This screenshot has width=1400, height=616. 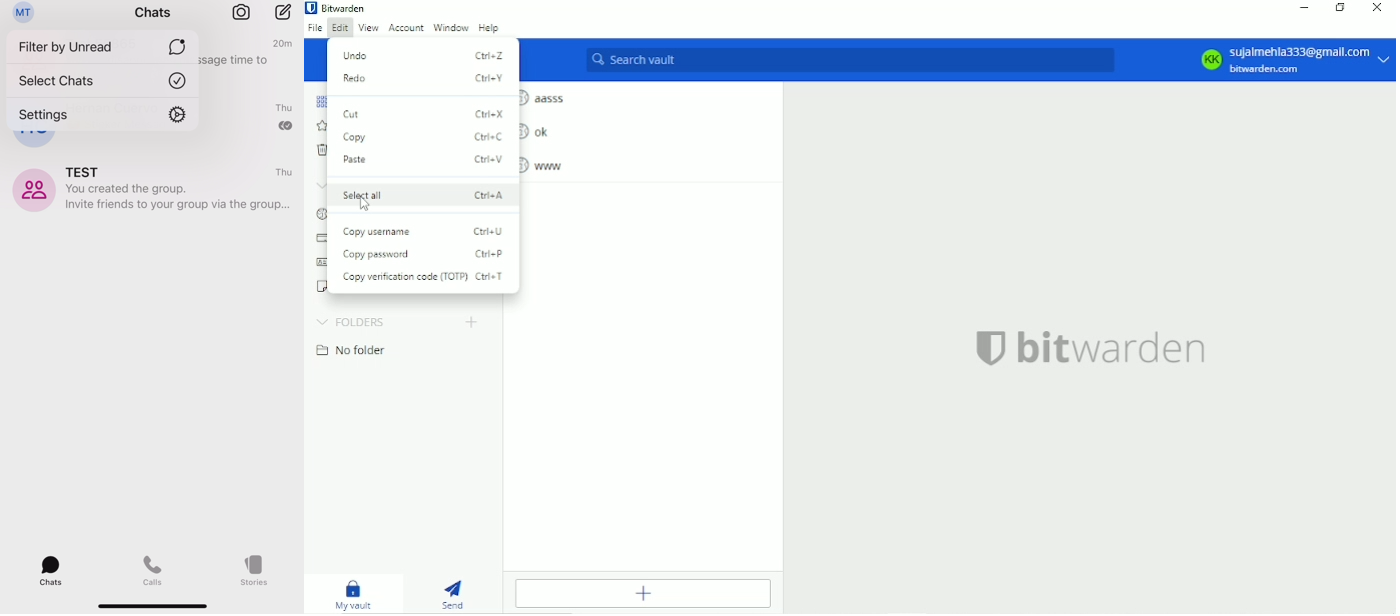 What do you see at coordinates (1303, 7) in the screenshot?
I see `Minimize` at bounding box center [1303, 7].